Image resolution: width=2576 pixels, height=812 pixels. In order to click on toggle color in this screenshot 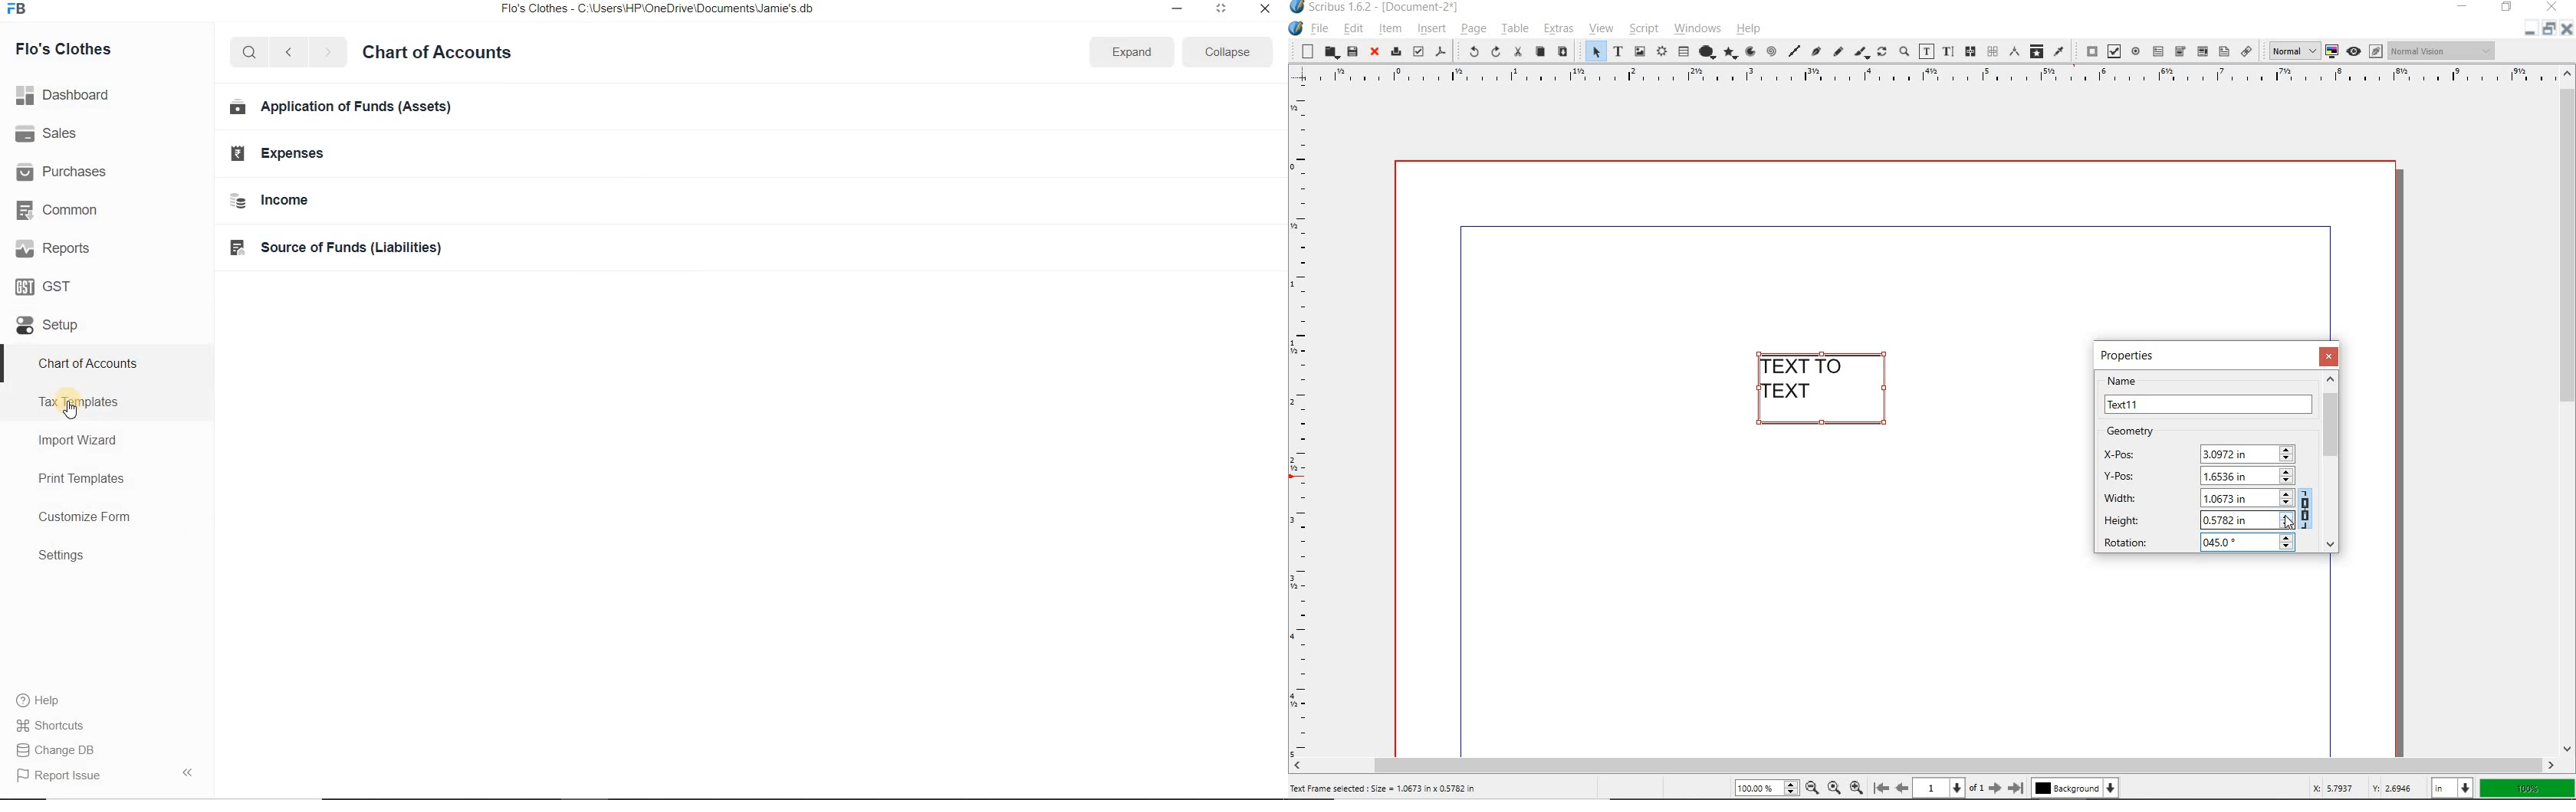, I will do `click(2334, 51)`.